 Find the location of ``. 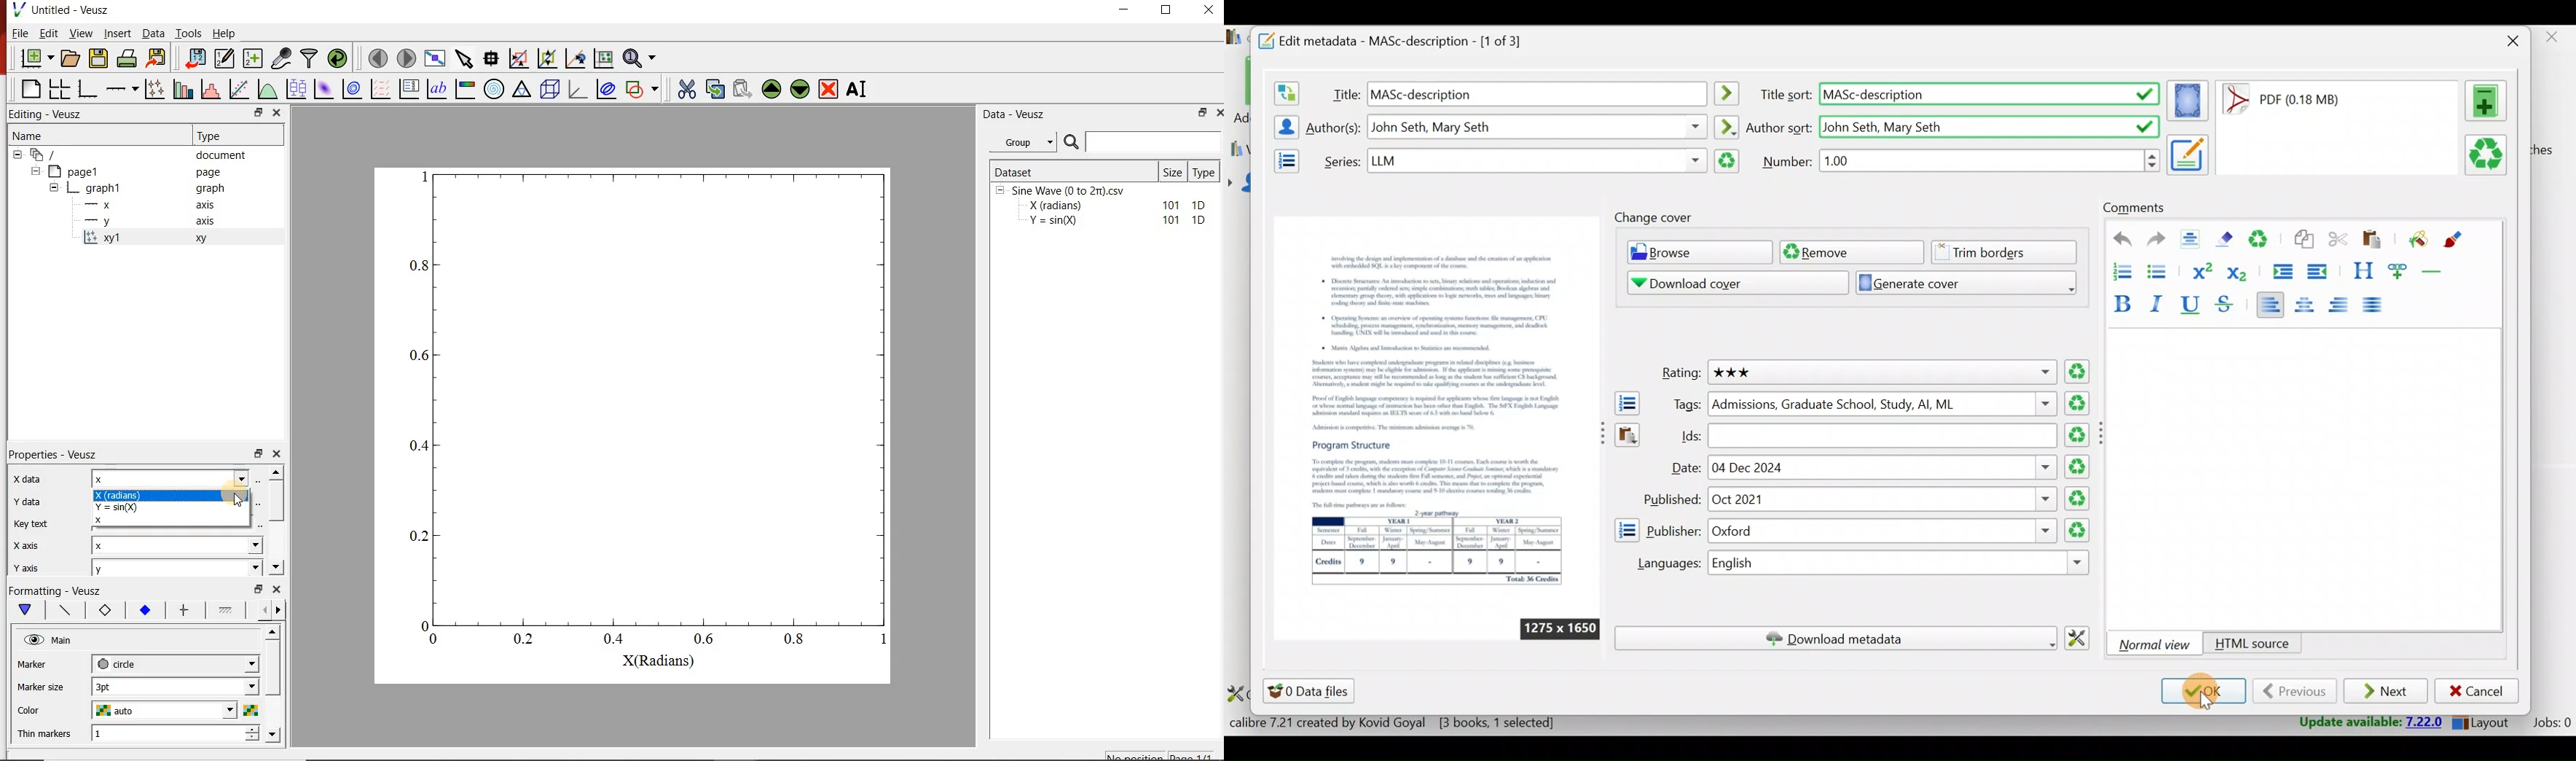

 is located at coordinates (1880, 372).